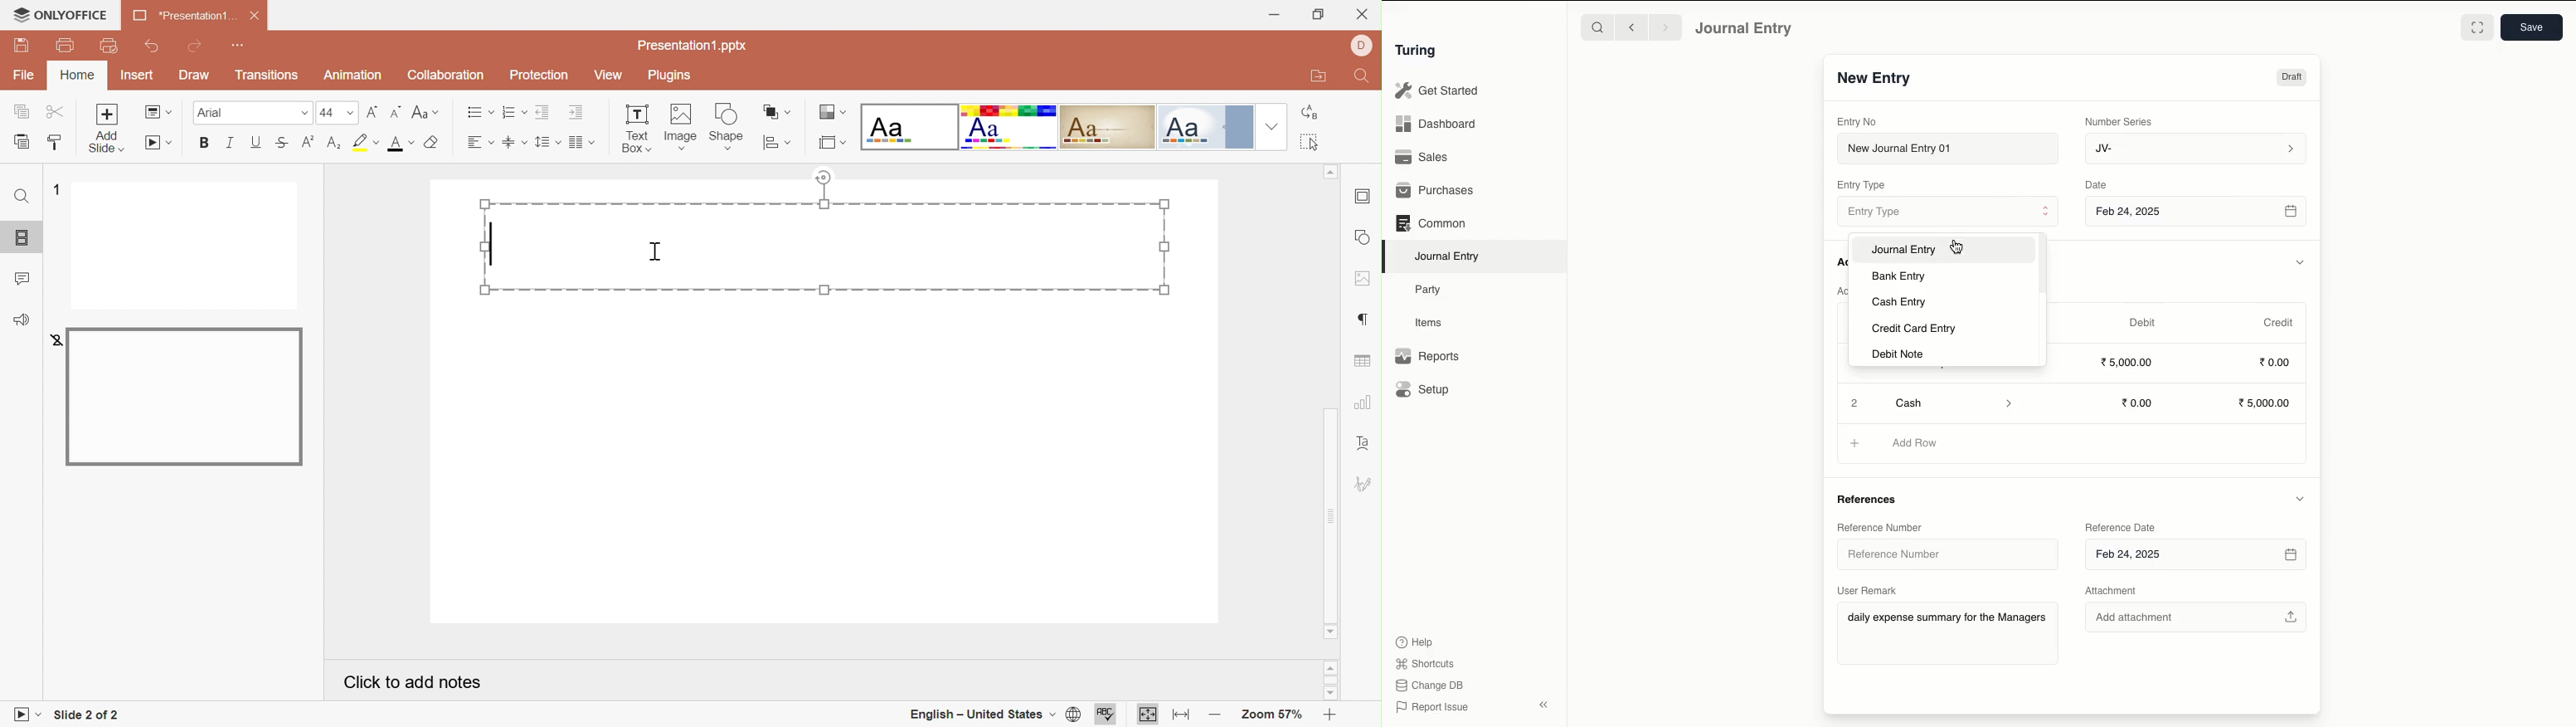 The image size is (2576, 728). Describe the element at coordinates (2477, 27) in the screenshot. I see `Toggle between form and full width` at that location.